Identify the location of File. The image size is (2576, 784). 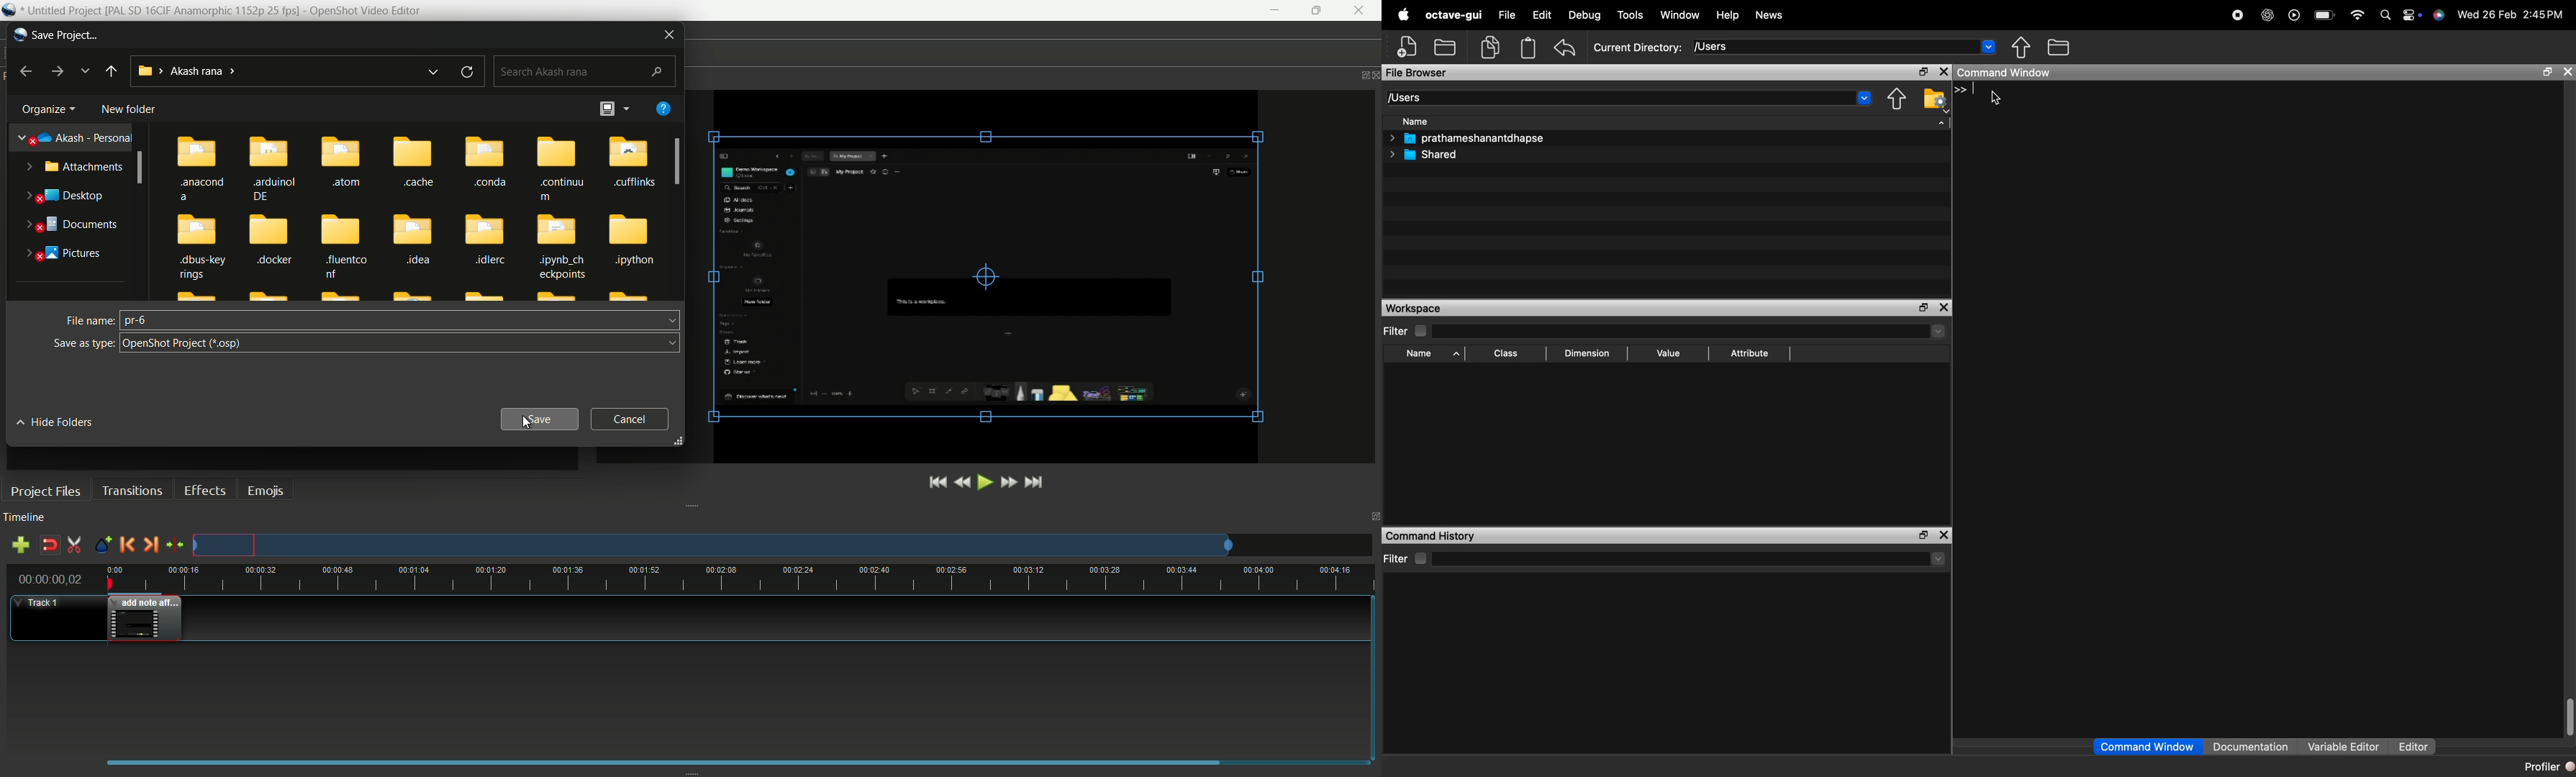
(1504, 13).